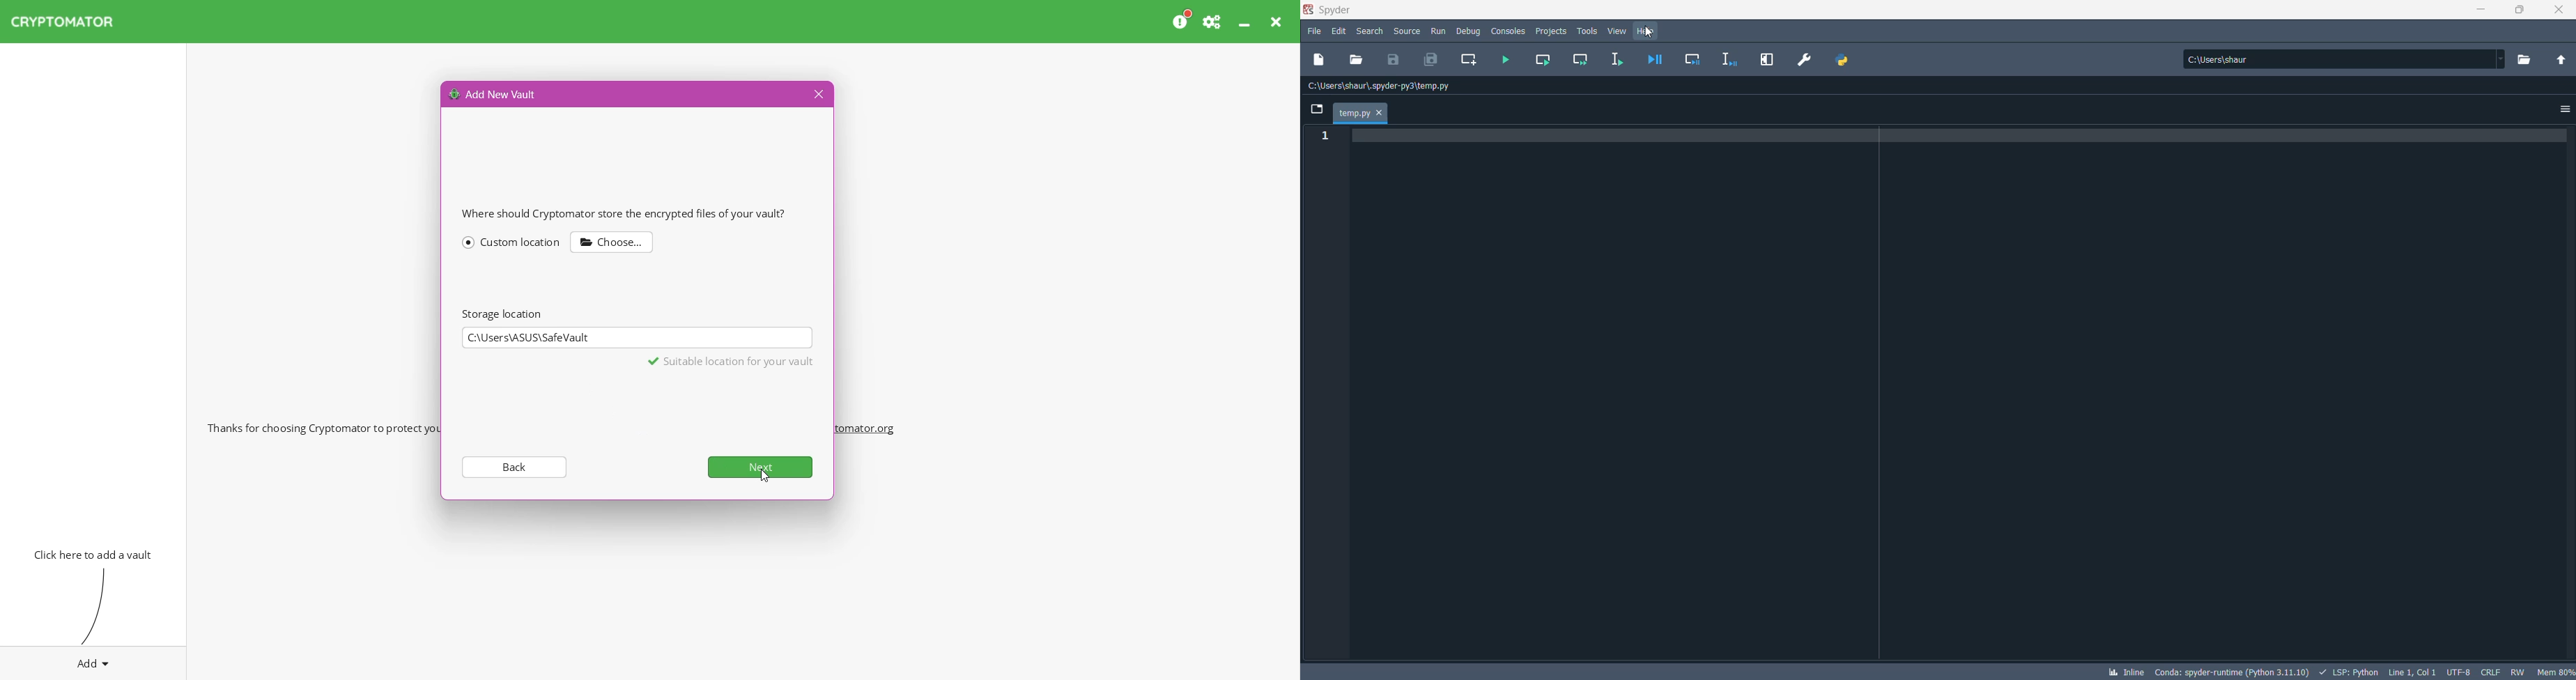 Image resolution: width=2576 pixels, height=700 pixels. I want to click on cursor, so click(1650, 35).